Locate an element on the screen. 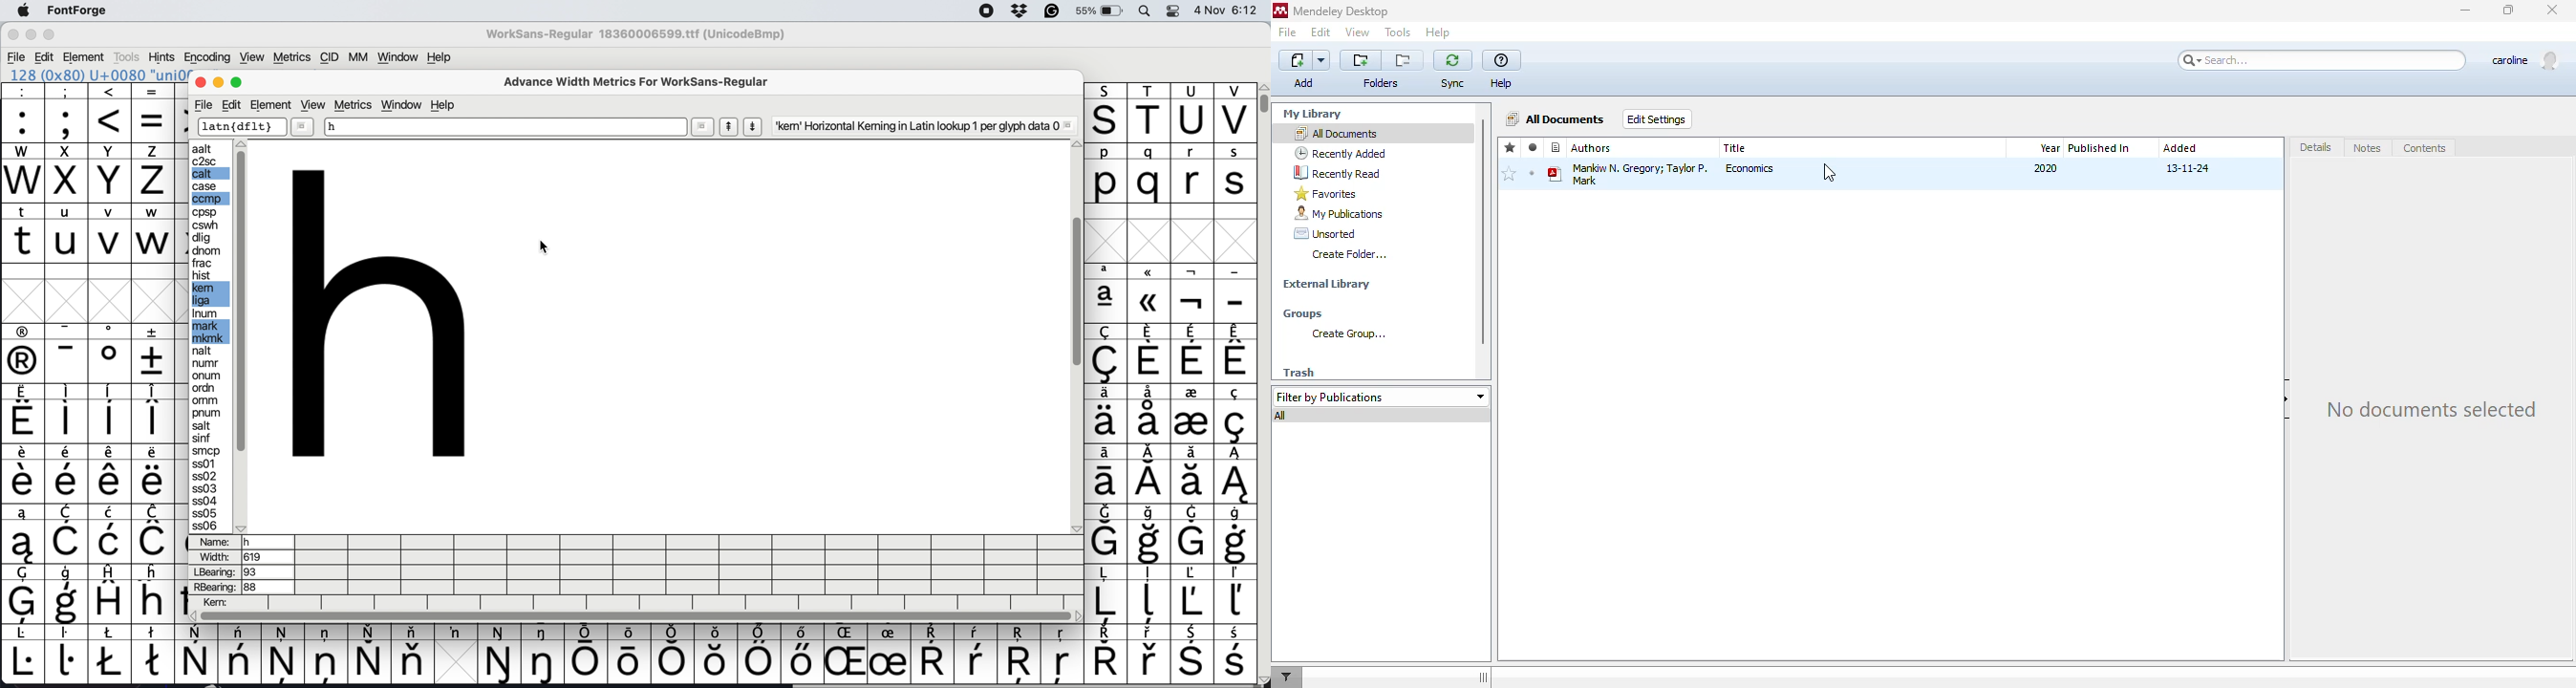 The image size is (2576, 700). add is located at coordinates (1304, 82).